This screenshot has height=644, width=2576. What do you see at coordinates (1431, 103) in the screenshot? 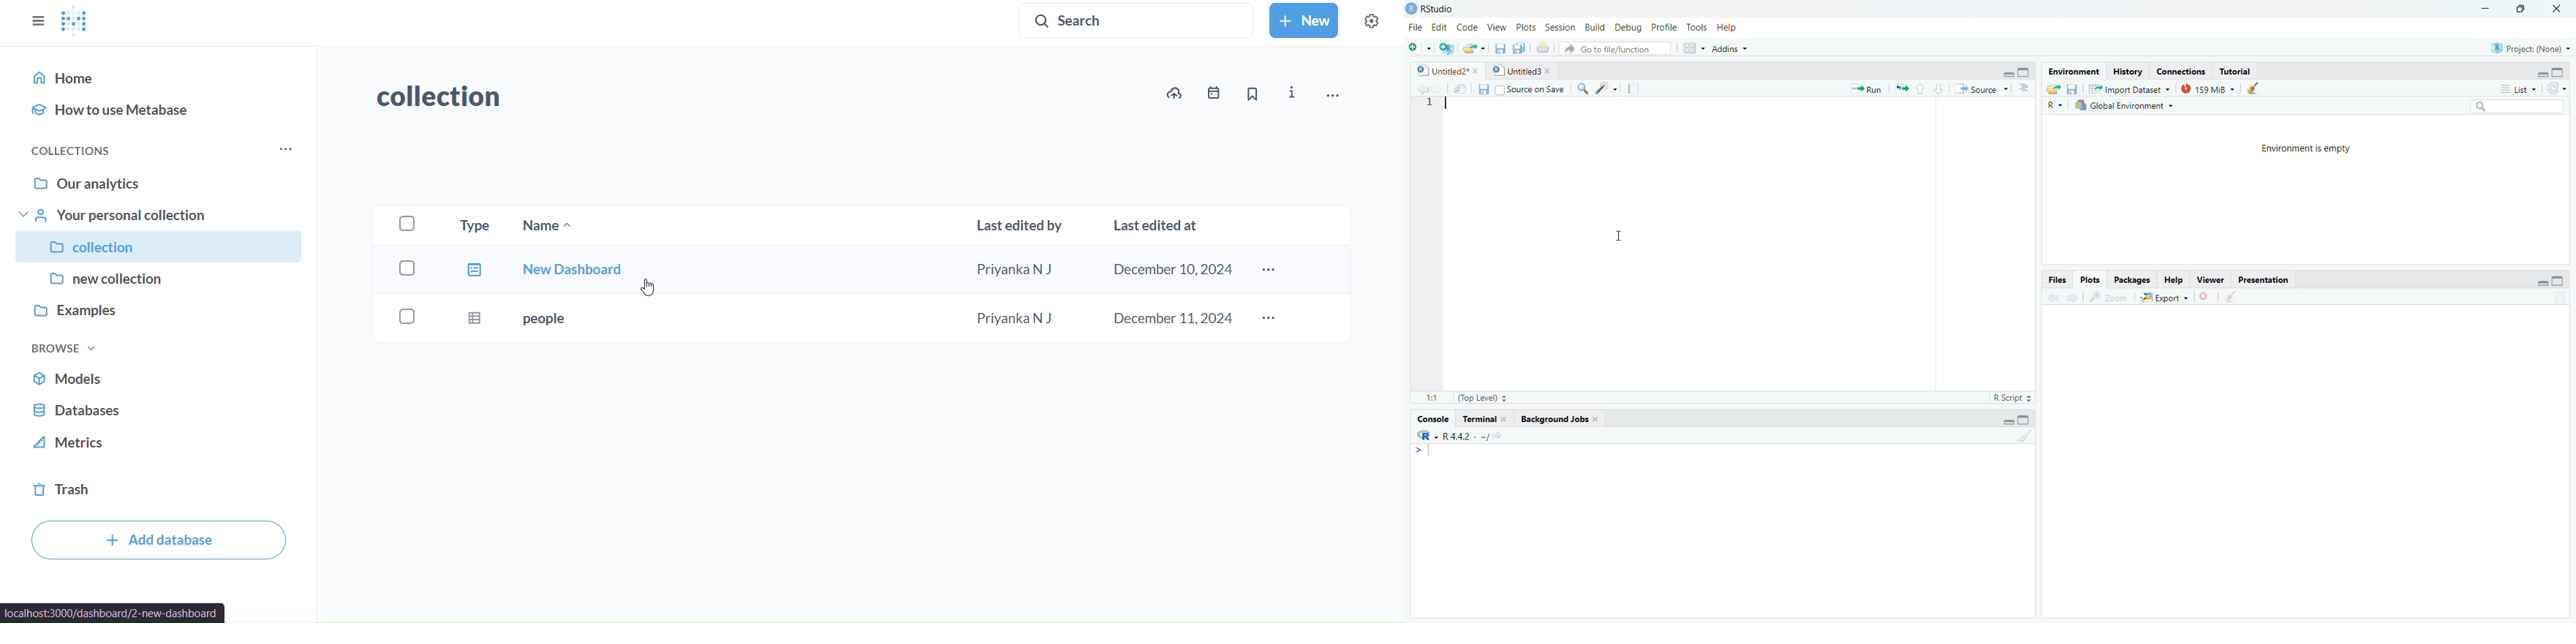
I see `1` at bounding box center [1431, 103].